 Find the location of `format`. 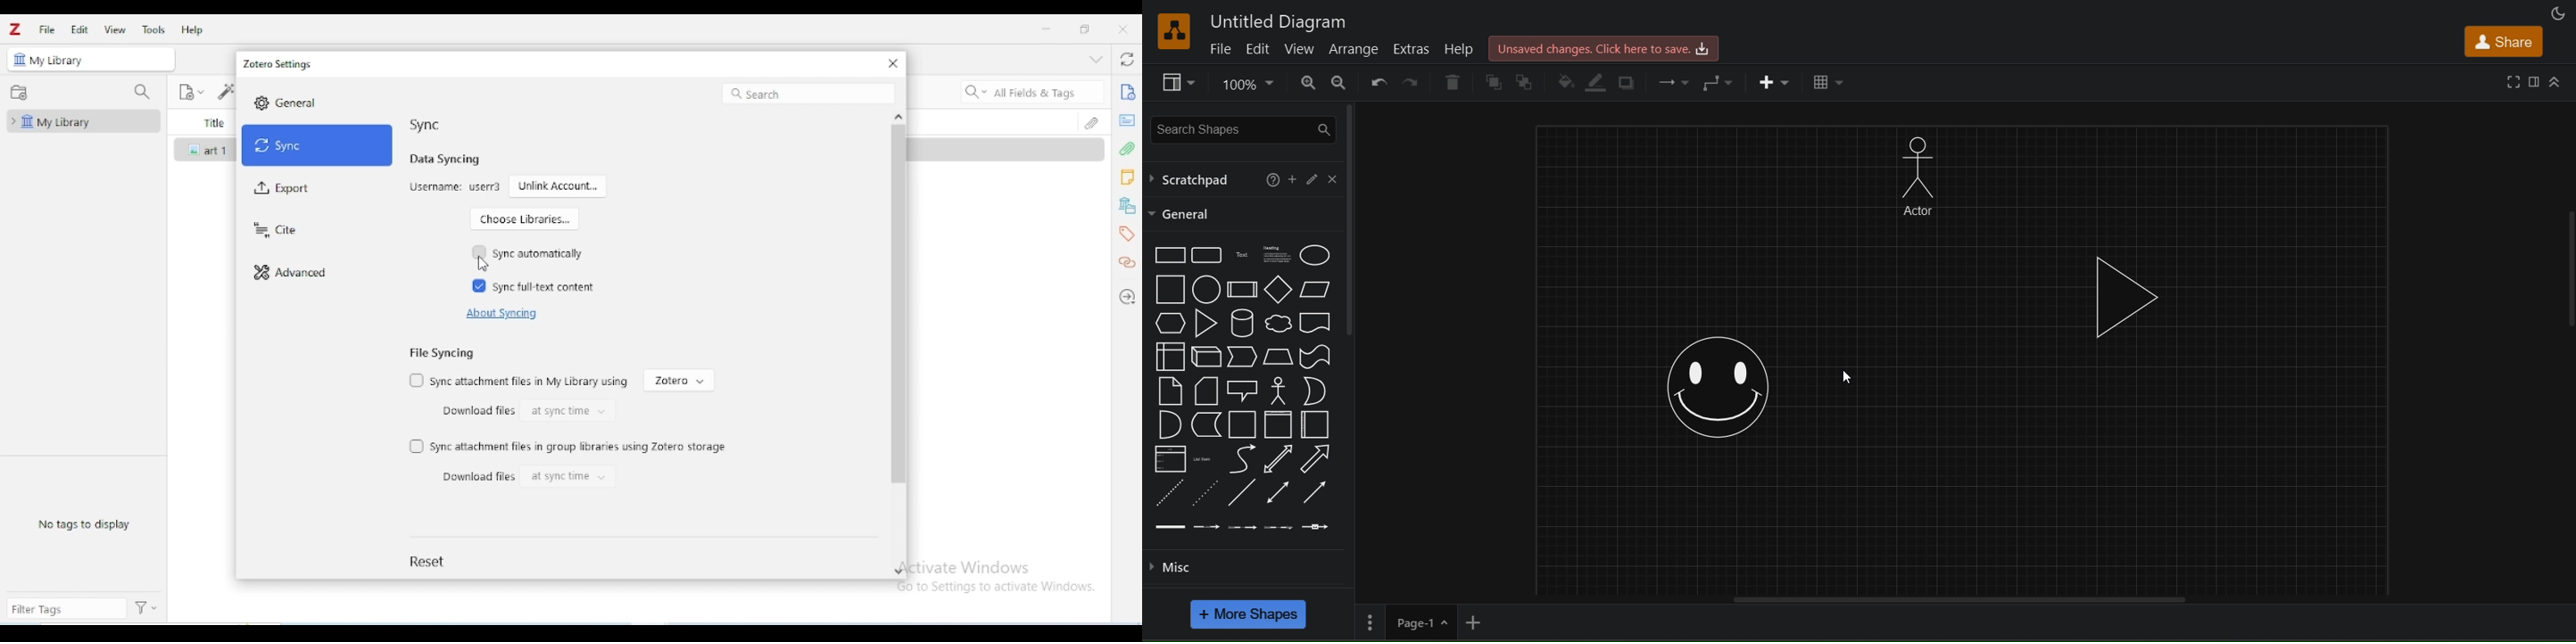

format is located at coordinates (2535, 81).